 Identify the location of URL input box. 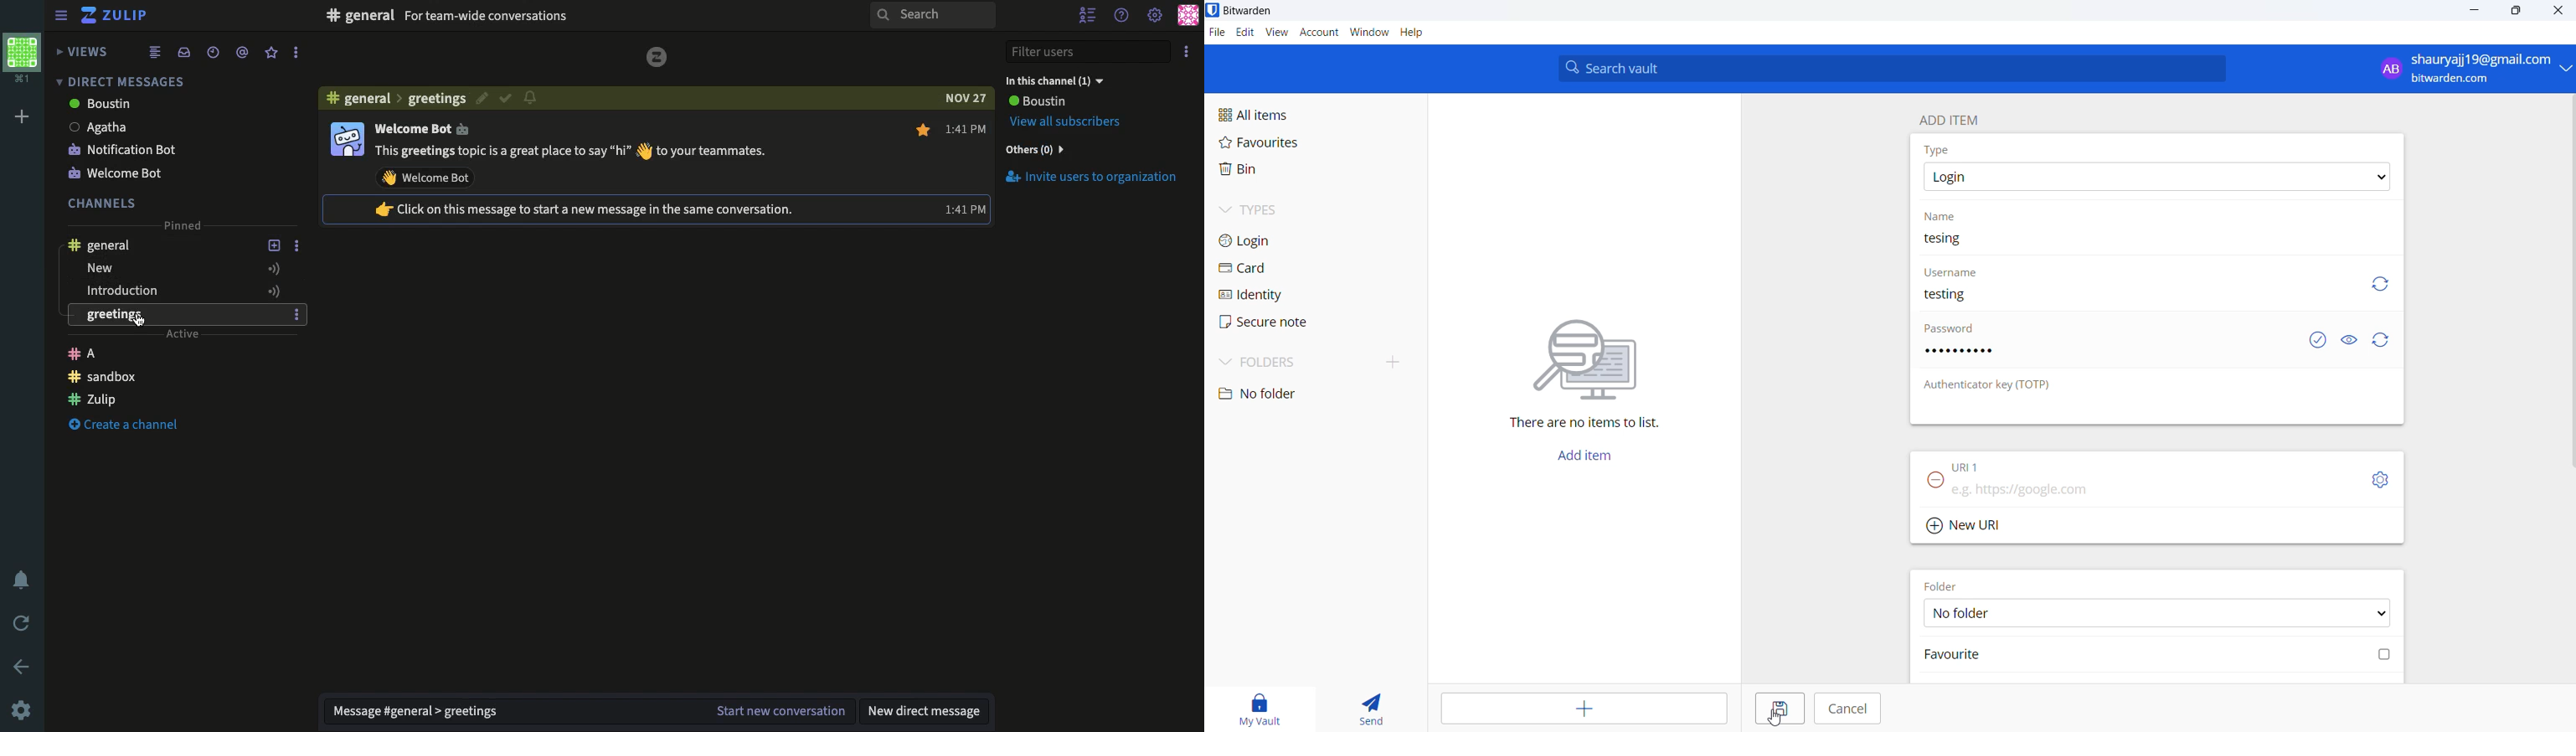
(2146, 488).